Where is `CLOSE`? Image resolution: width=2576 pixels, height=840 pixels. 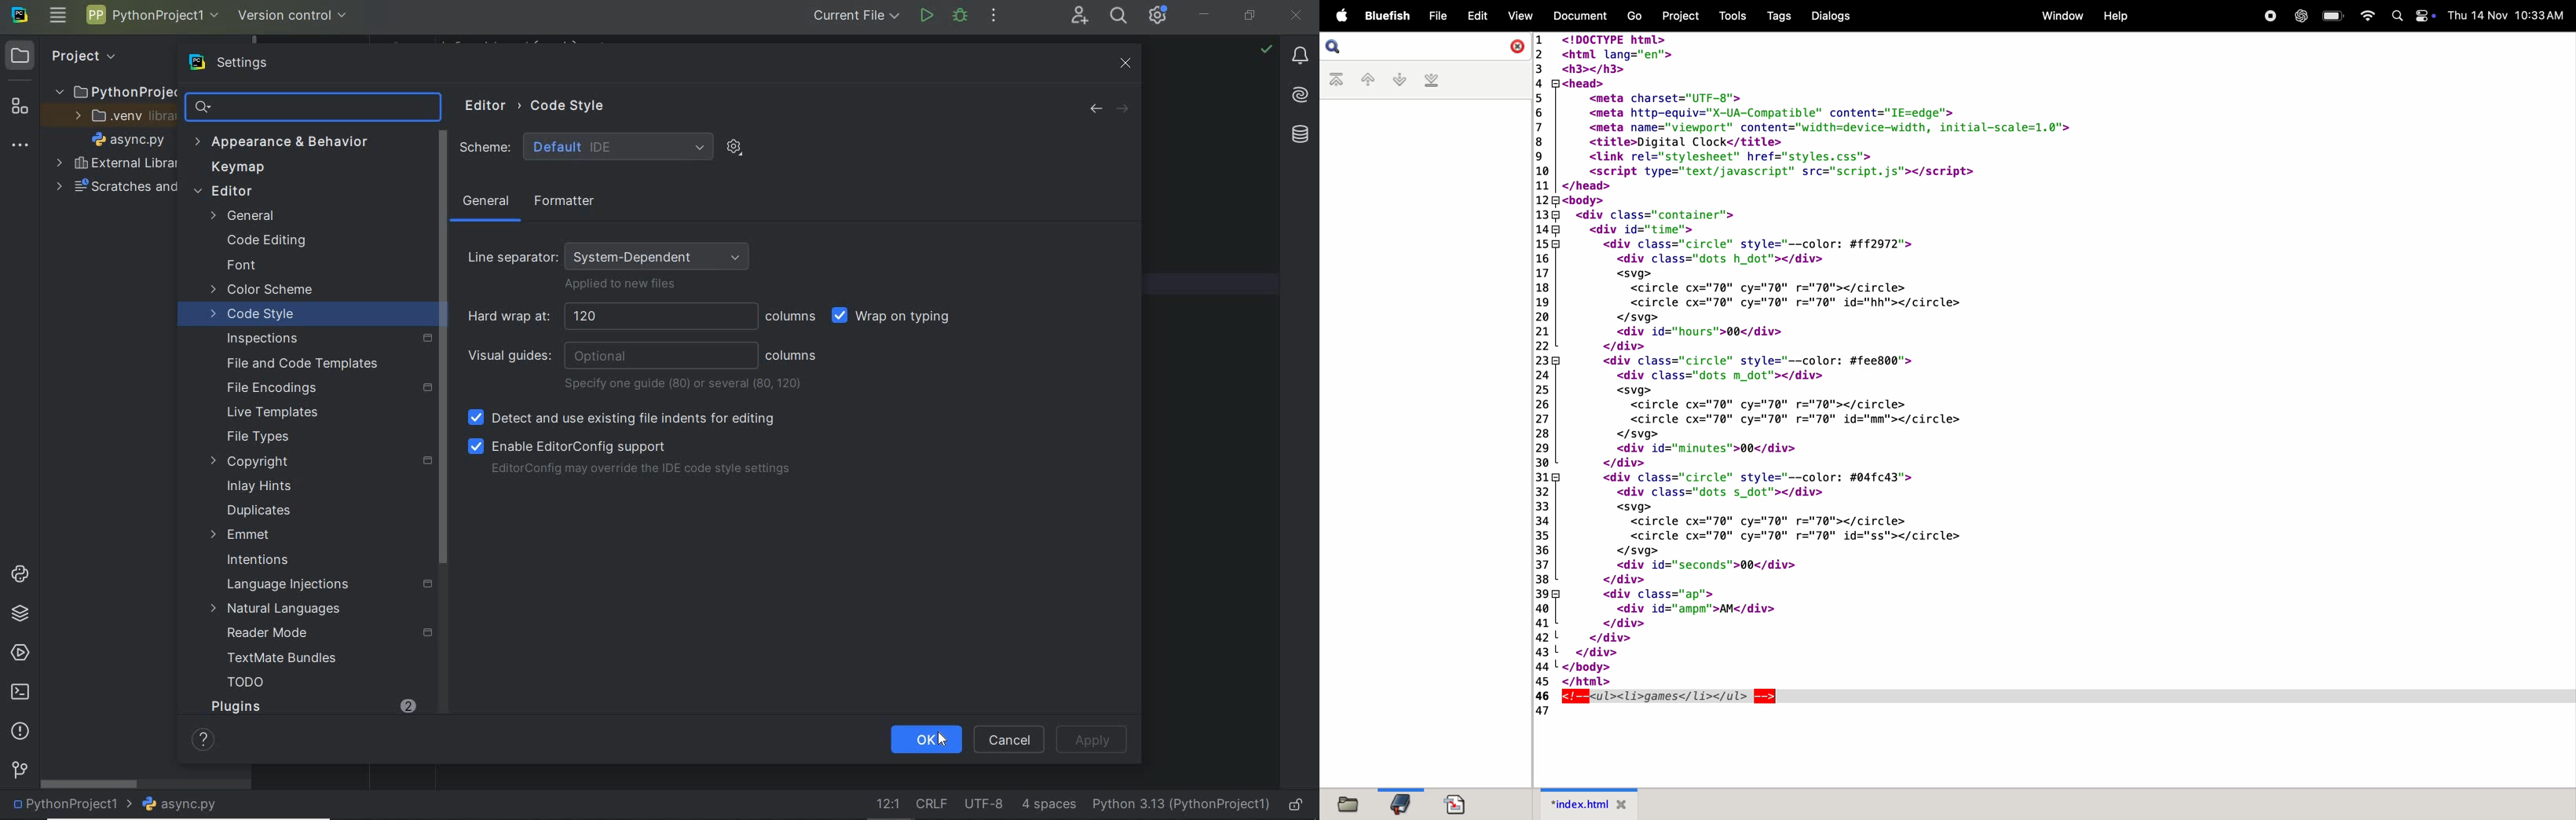
CLOSE is located at coordinates (1297, 14).